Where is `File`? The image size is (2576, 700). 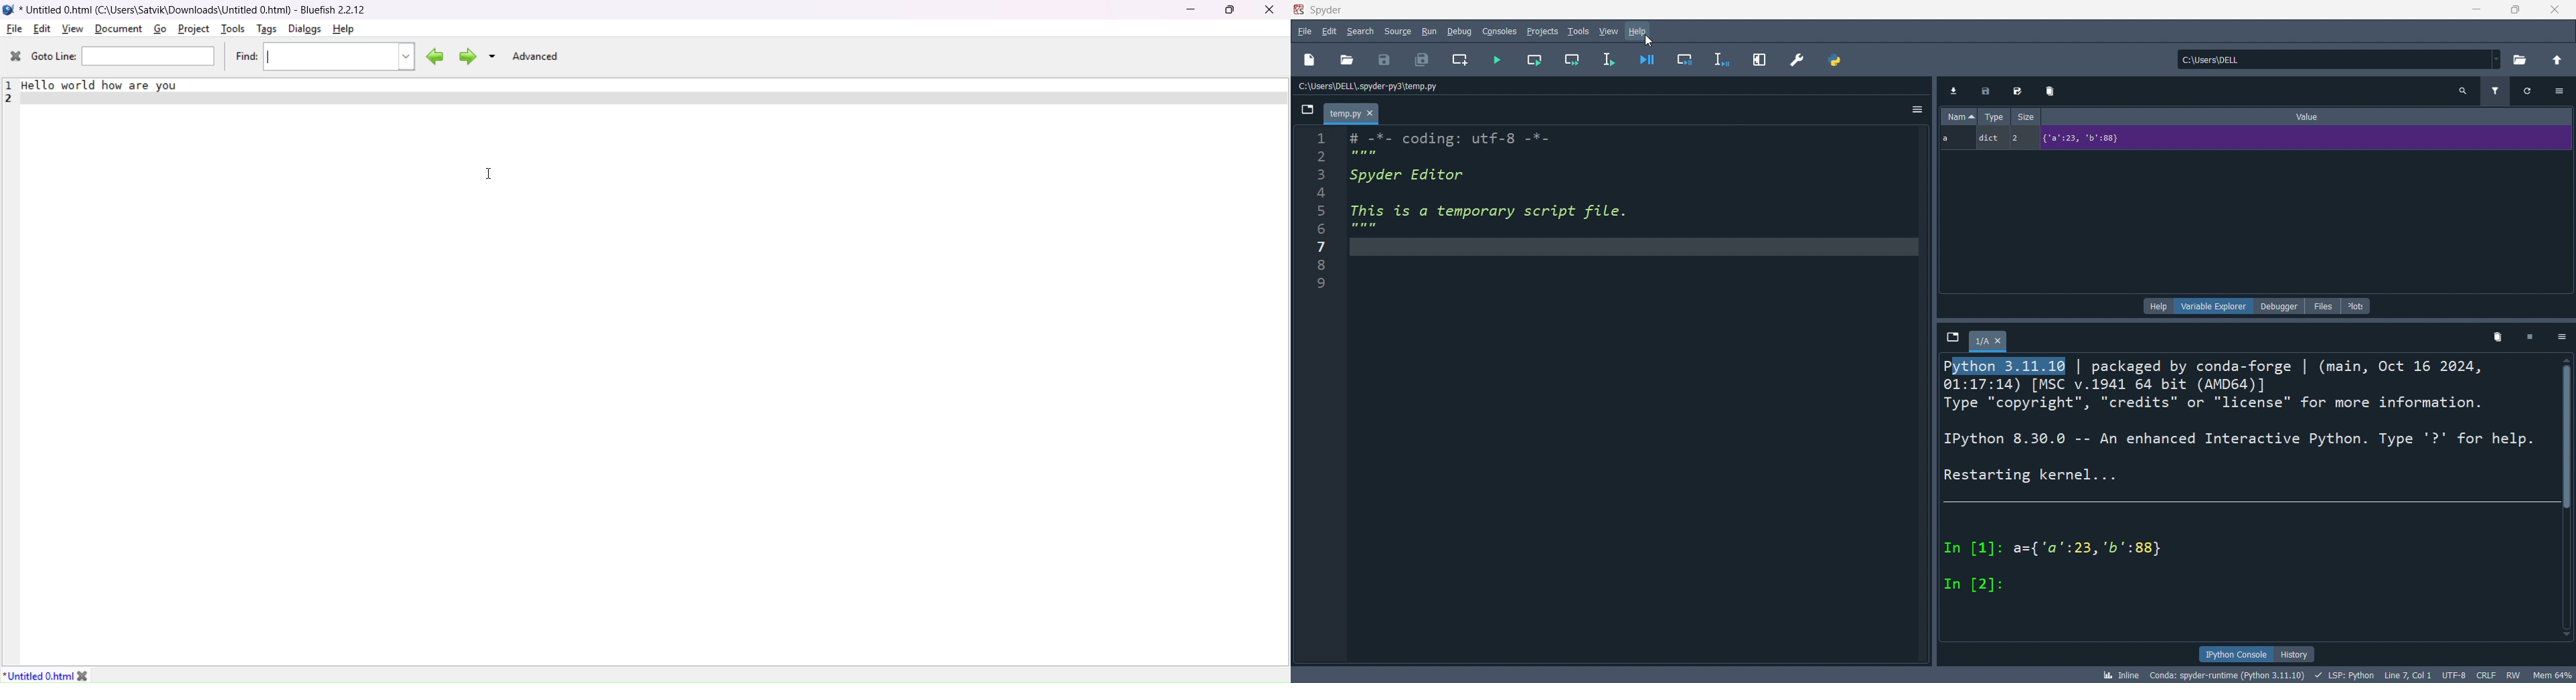
File is located at coordinates (1953, 337).